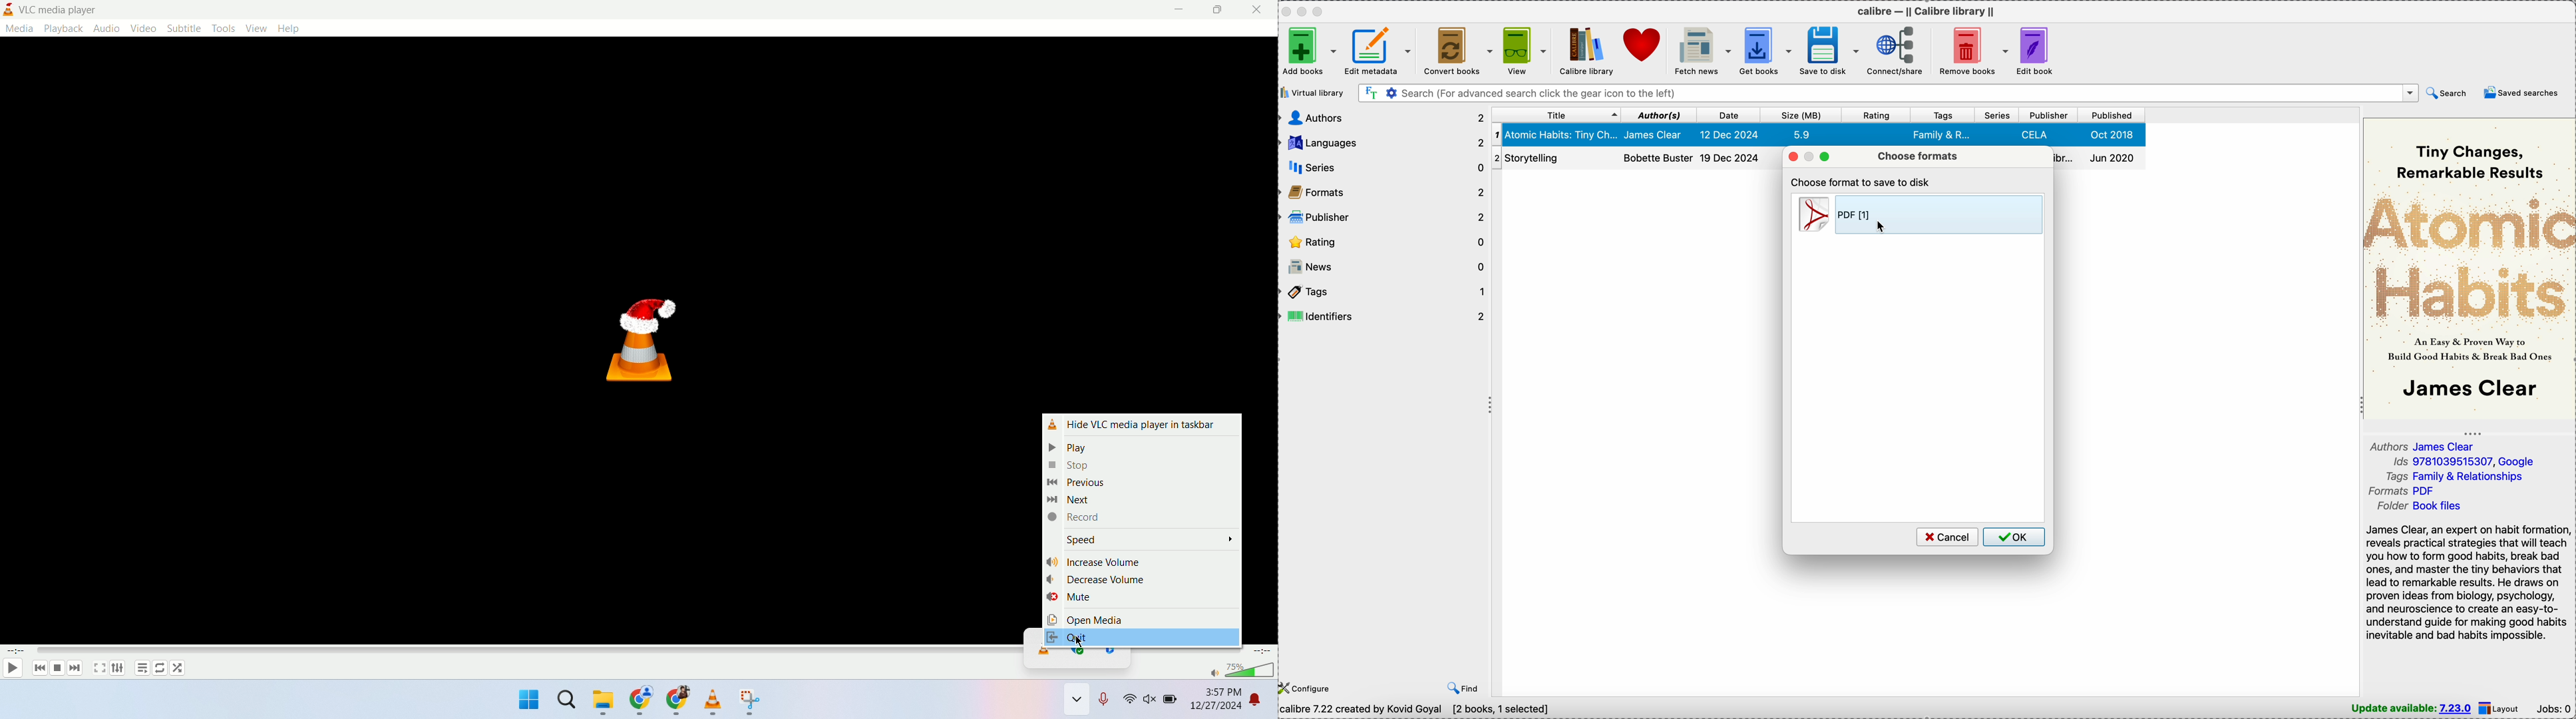 The height and width of the screenshot is (728, 2576). What do you see at coordinates (1827, 157) in the screenshot?
I see `maximize popup` at bounding box center [1827, 157].